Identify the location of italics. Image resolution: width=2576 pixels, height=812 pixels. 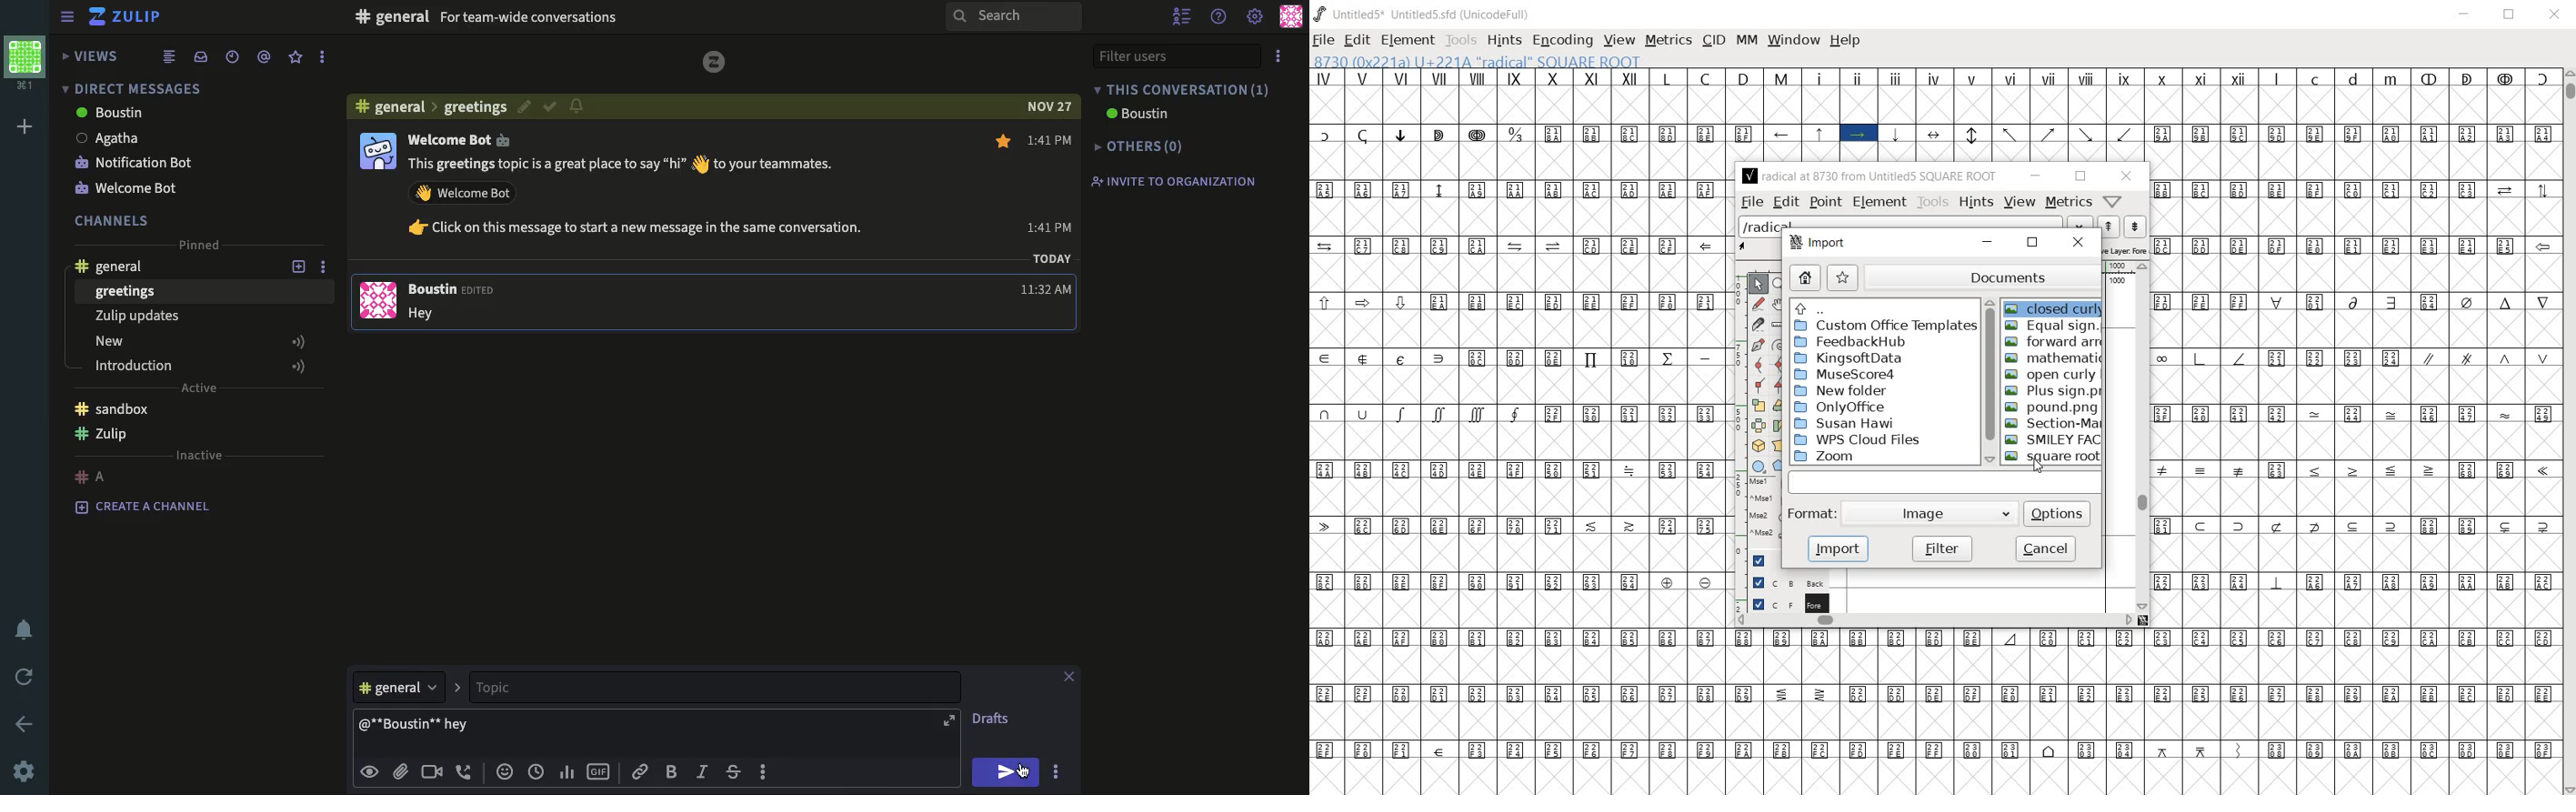
(702, 772).